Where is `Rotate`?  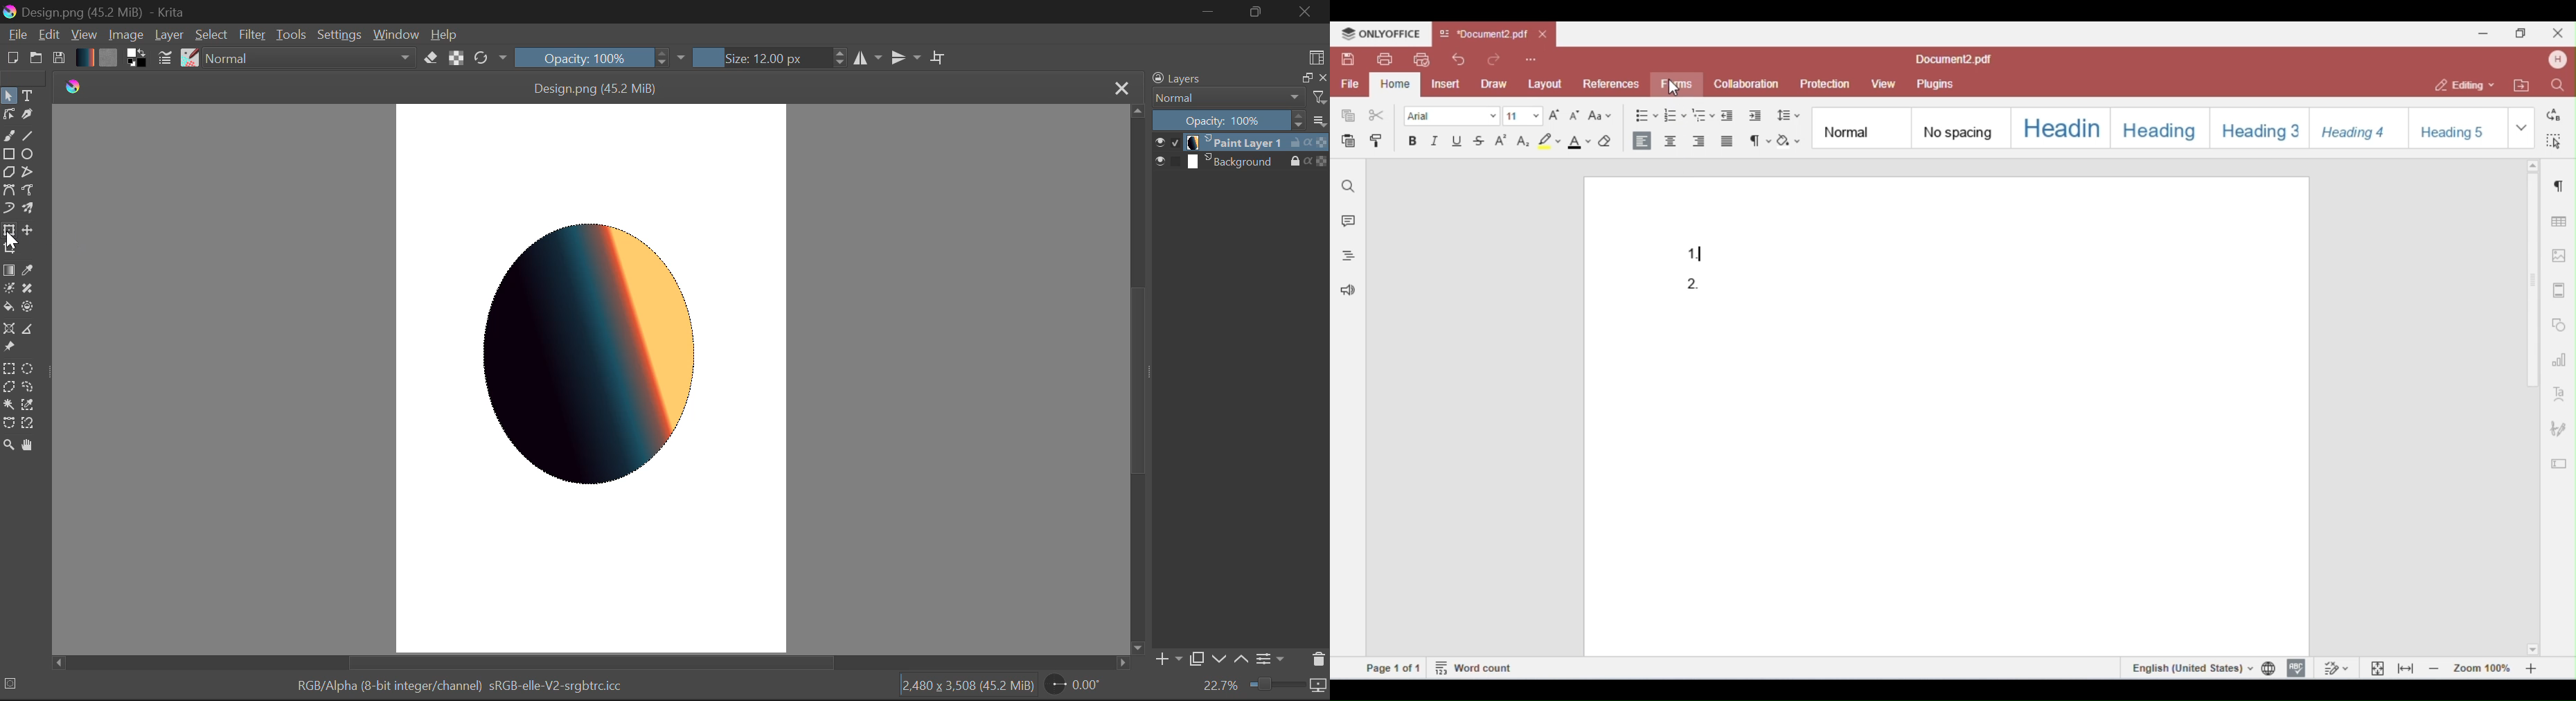 Rotate is located at coordinates (492, 59).